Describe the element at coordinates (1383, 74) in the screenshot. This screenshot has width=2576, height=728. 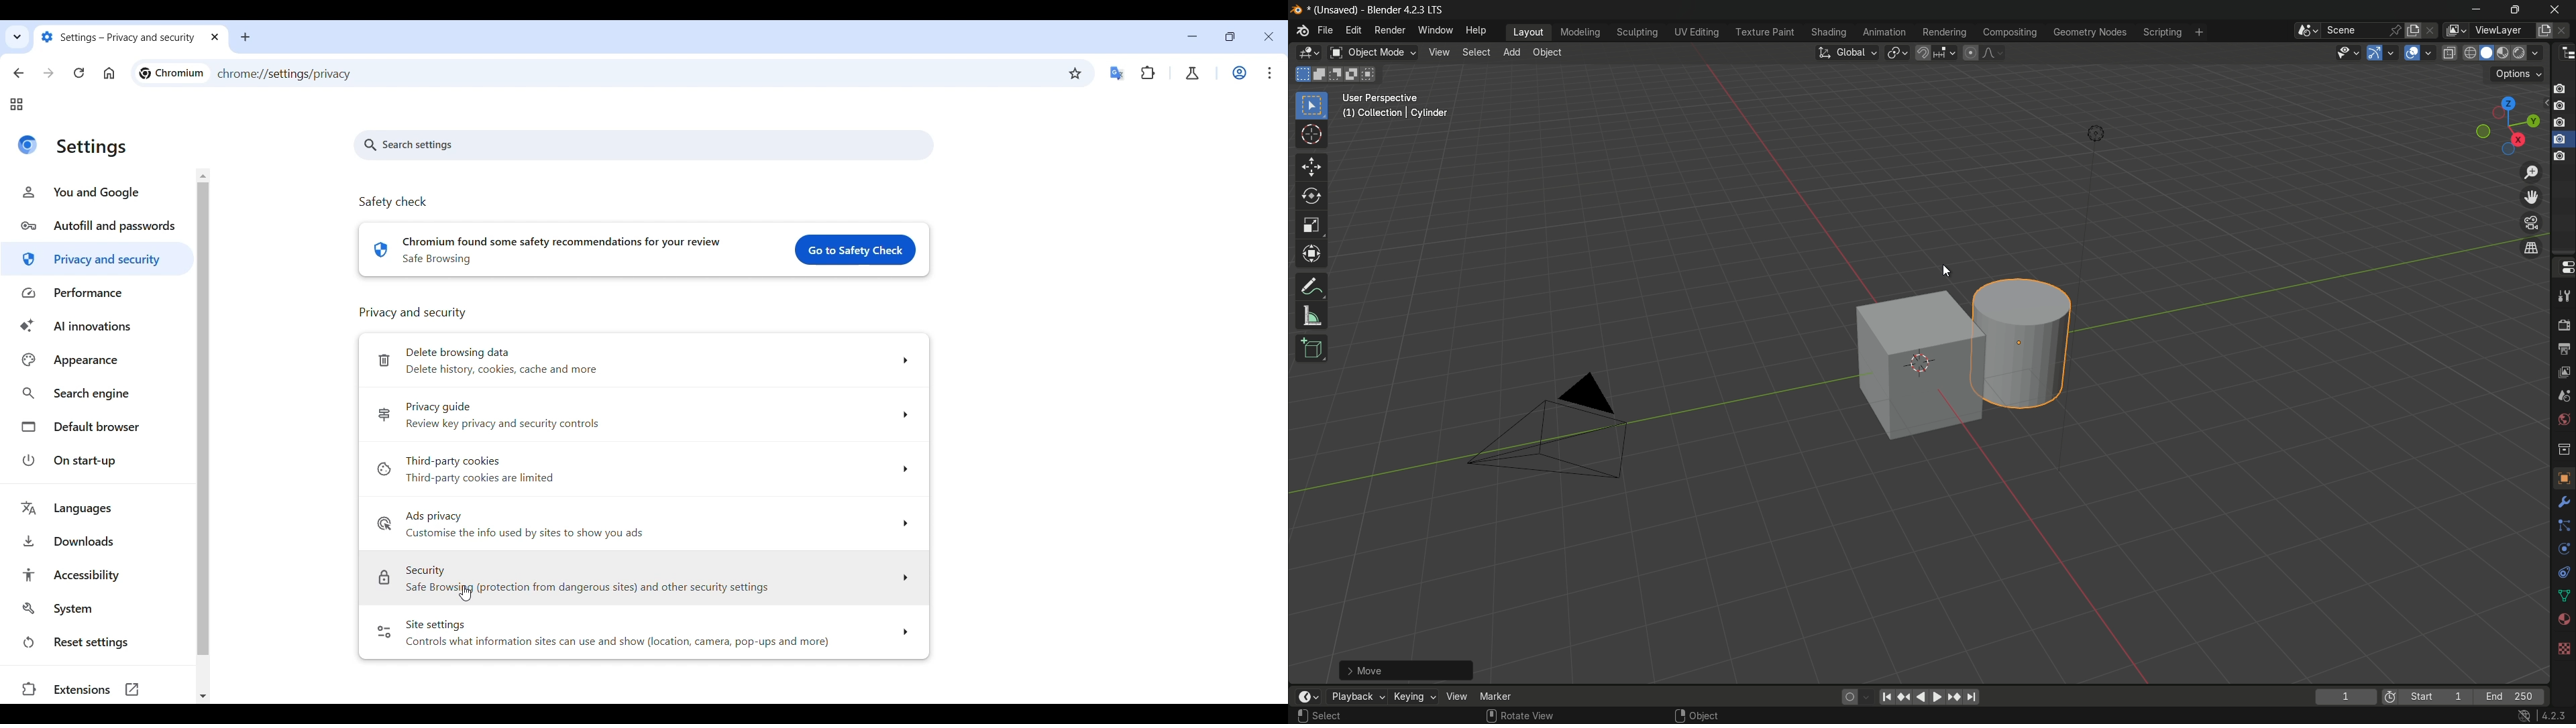
I see `D: 0.1058 m (0.1058 m) along global Y` at that location.